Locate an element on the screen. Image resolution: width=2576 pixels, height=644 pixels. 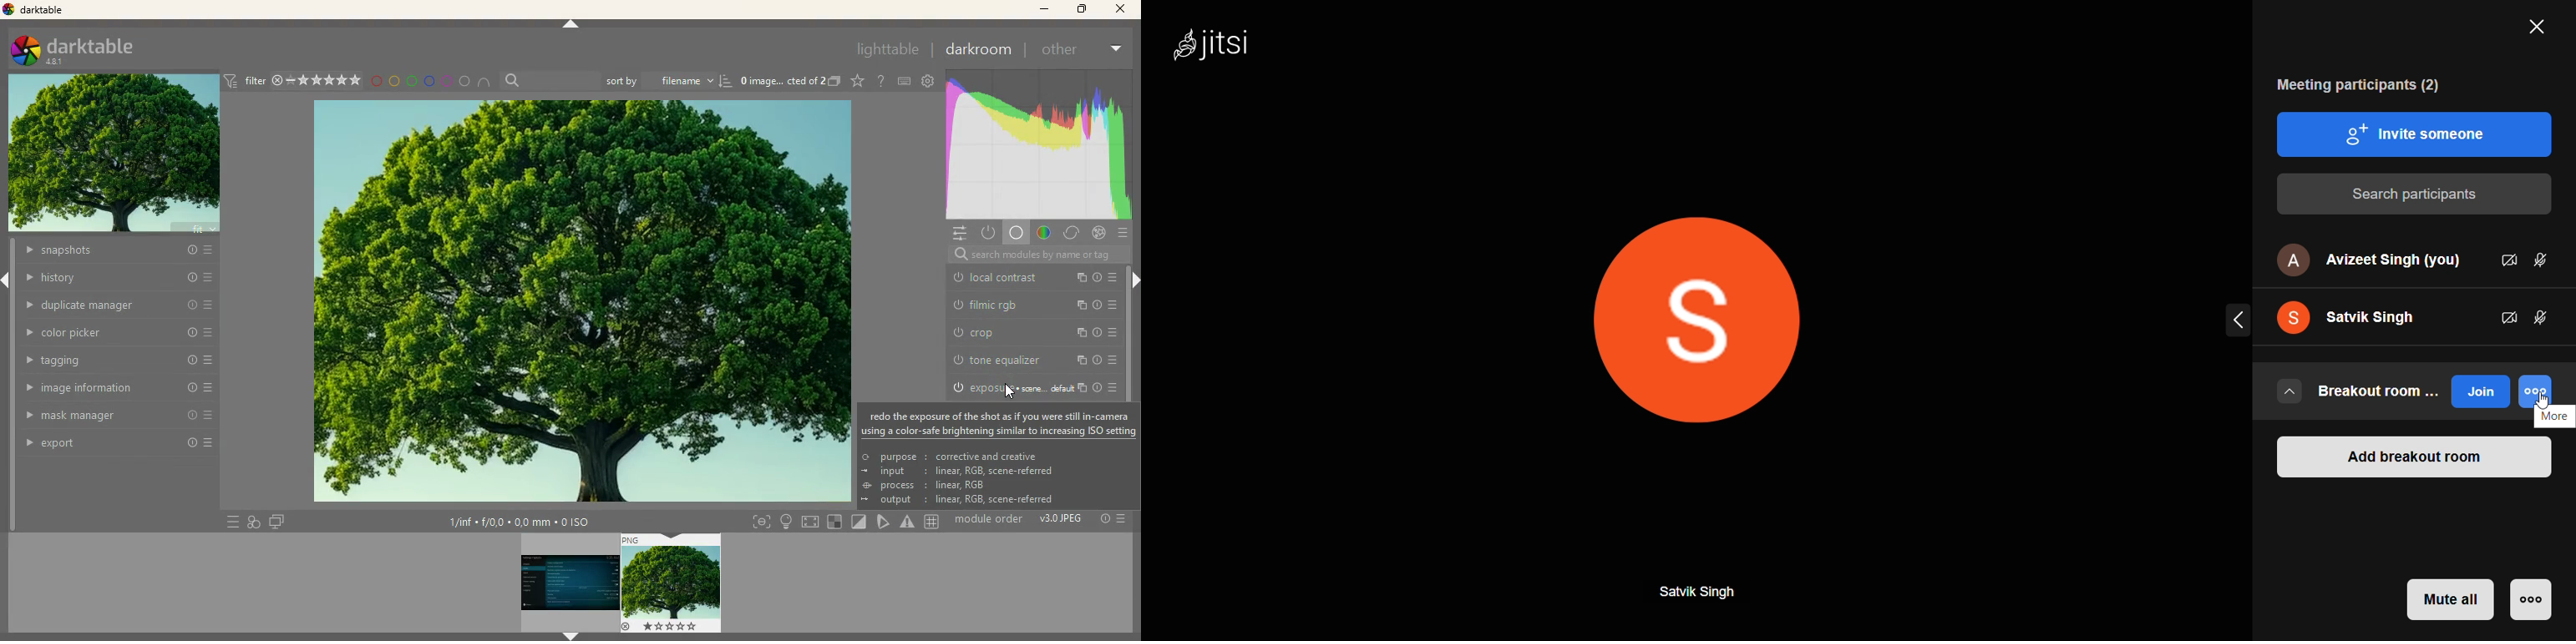
more is located at coordinates (1120, 235).